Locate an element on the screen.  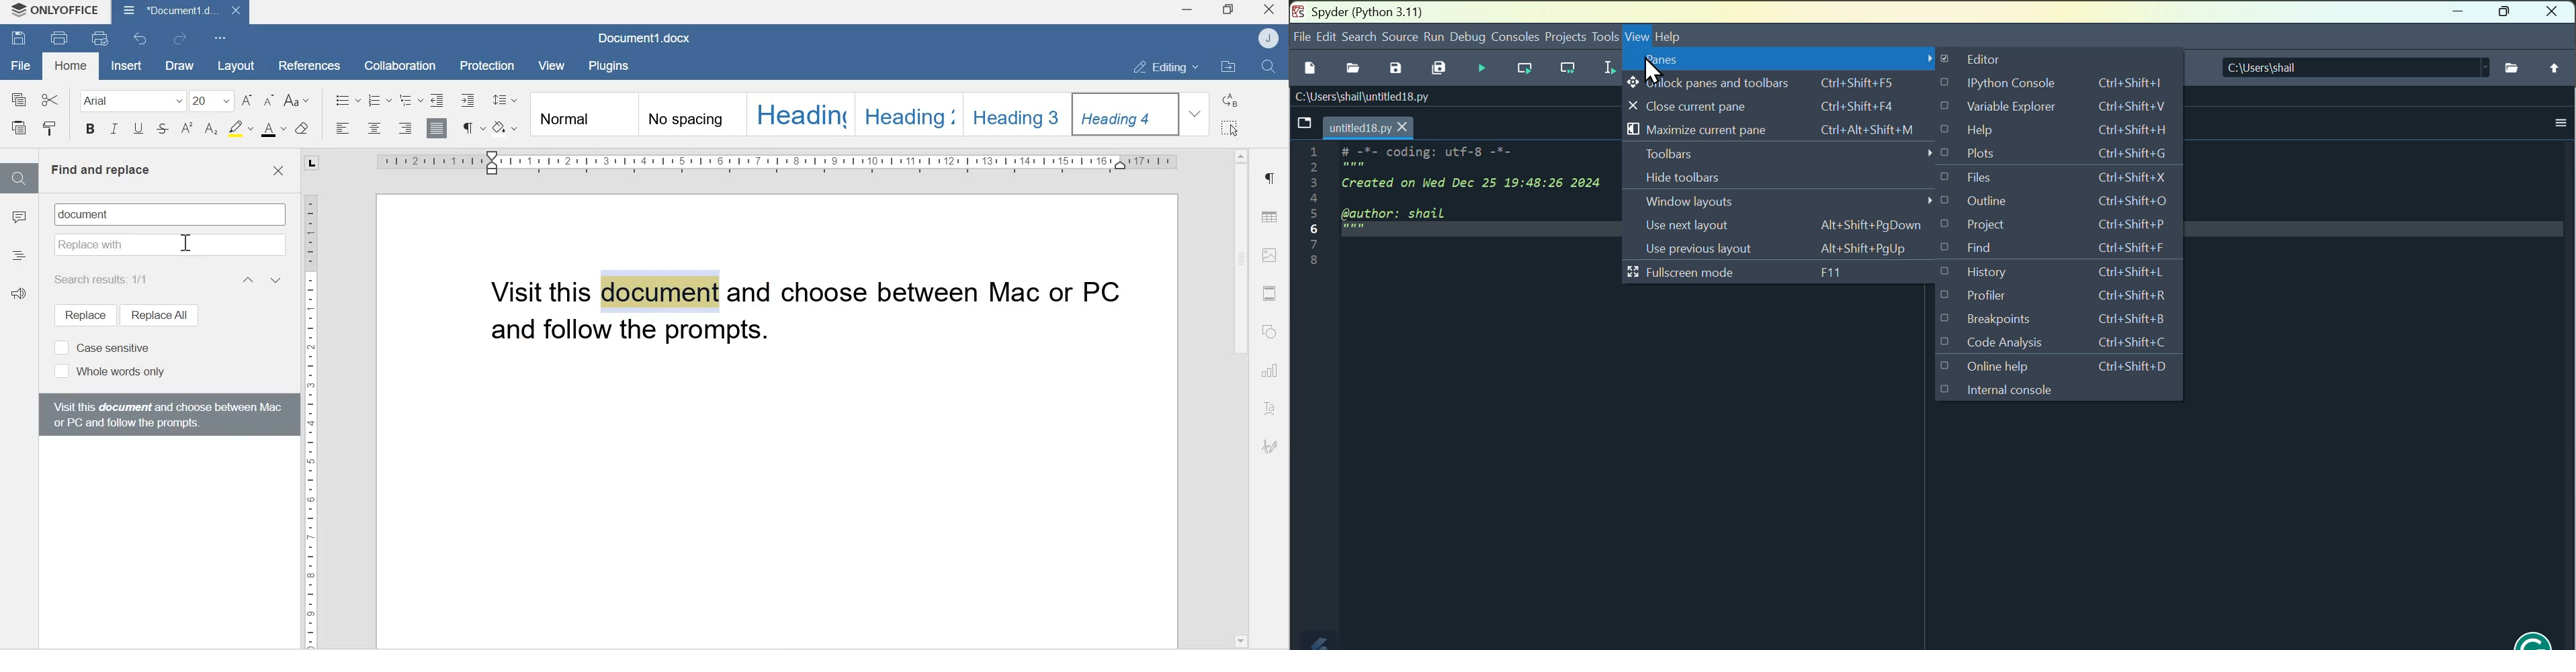
file is located at coordinates (1298, 37).